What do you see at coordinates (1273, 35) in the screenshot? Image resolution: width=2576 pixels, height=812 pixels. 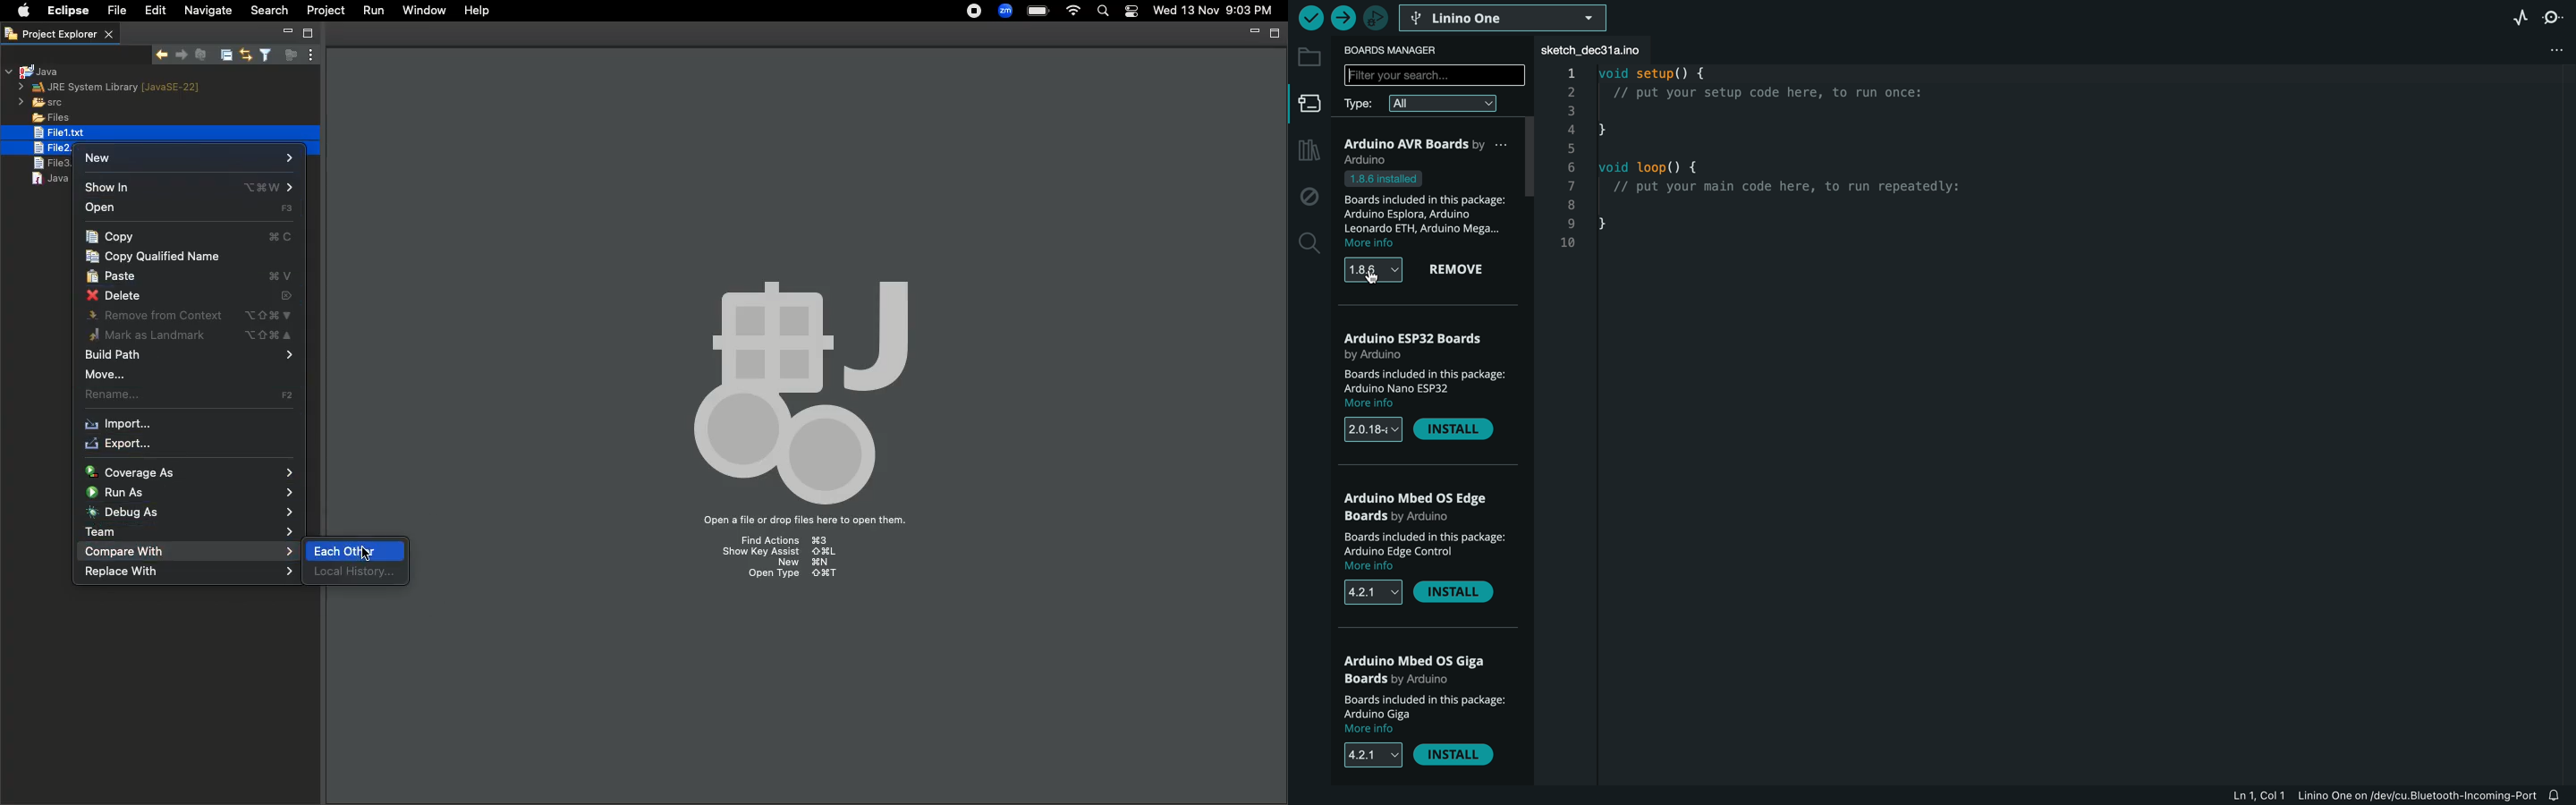 I see `Maximize` at bounding box center [1273, 35].